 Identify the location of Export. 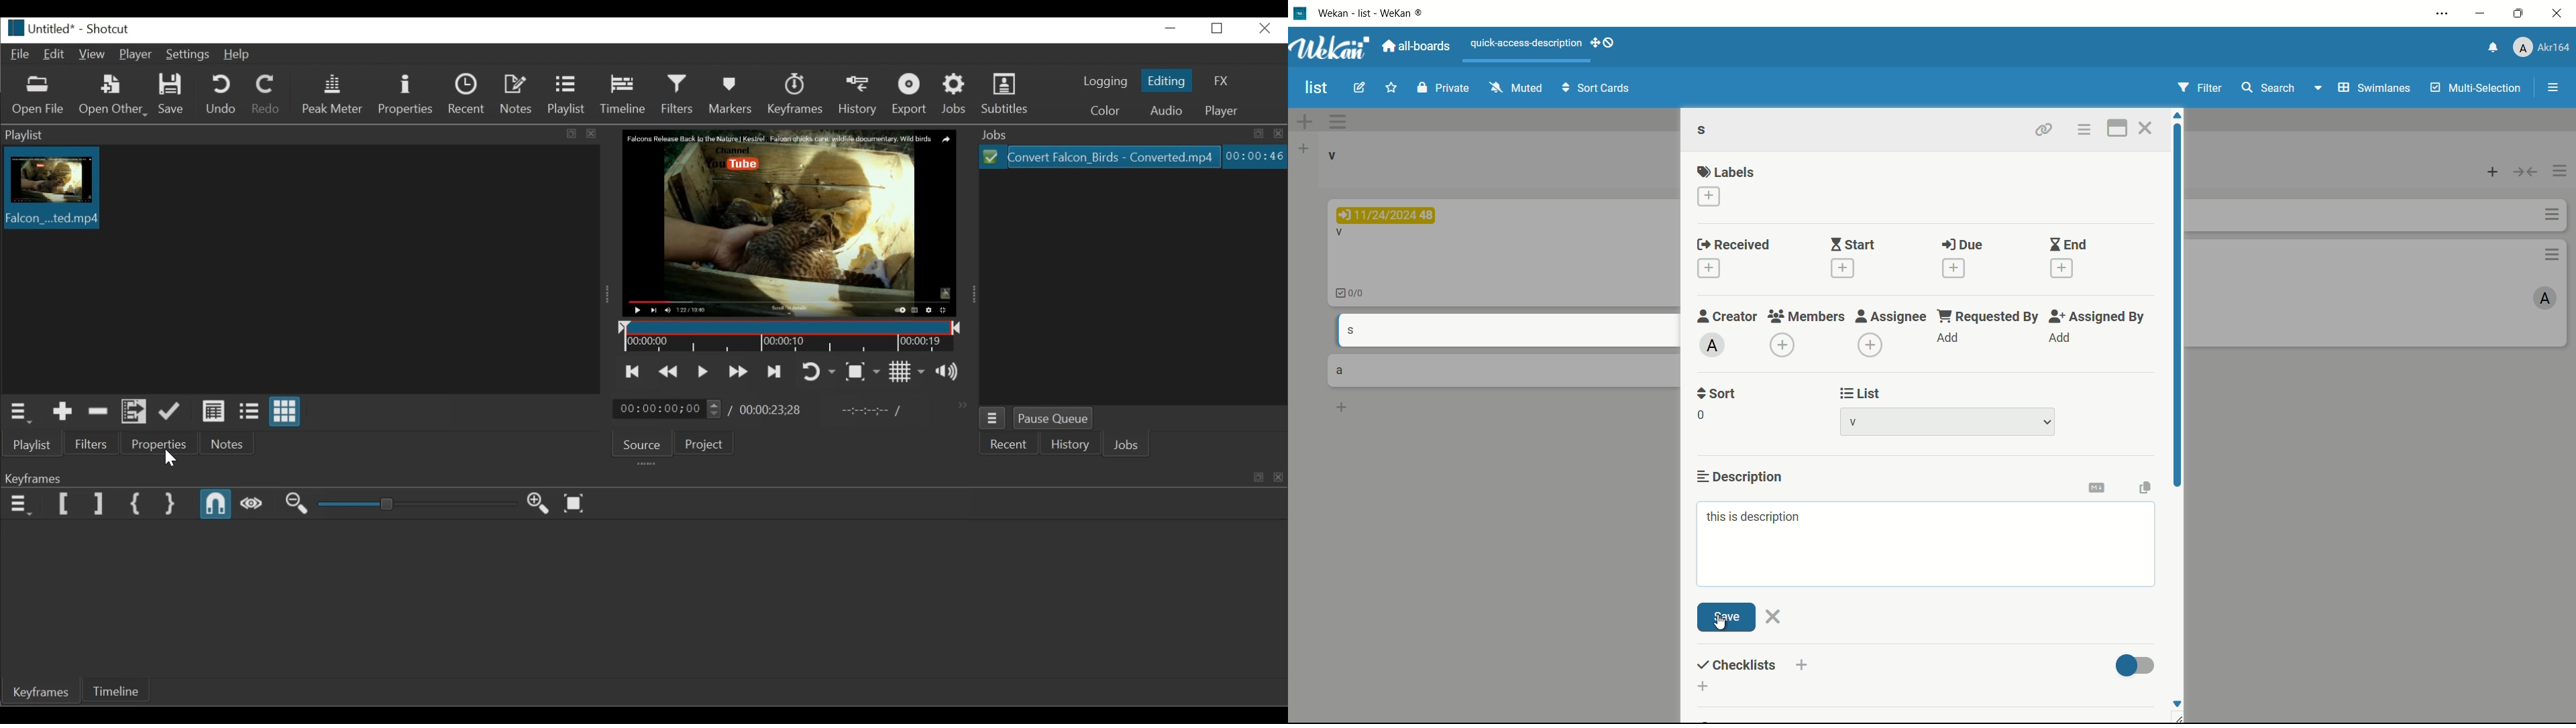
(911, 96).